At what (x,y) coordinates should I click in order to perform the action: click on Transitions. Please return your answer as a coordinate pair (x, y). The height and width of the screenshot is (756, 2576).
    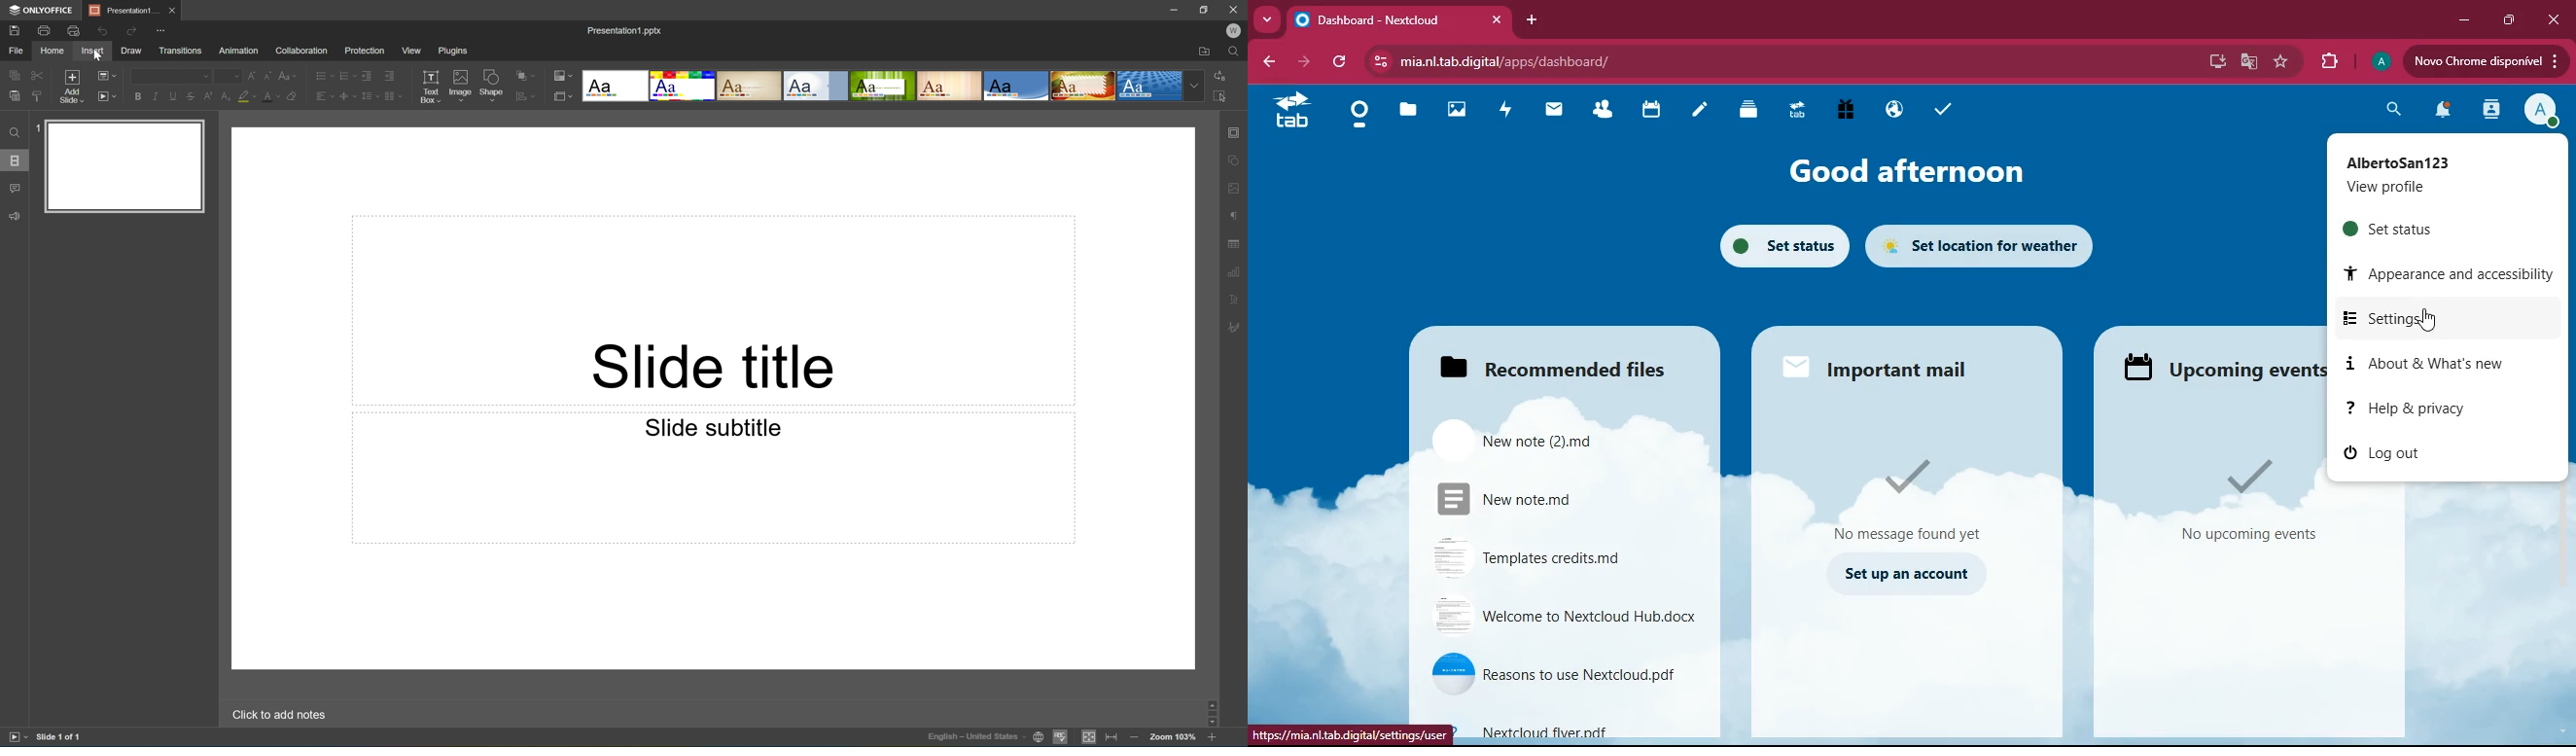
    Looking at the image, I should click on (180, 52).